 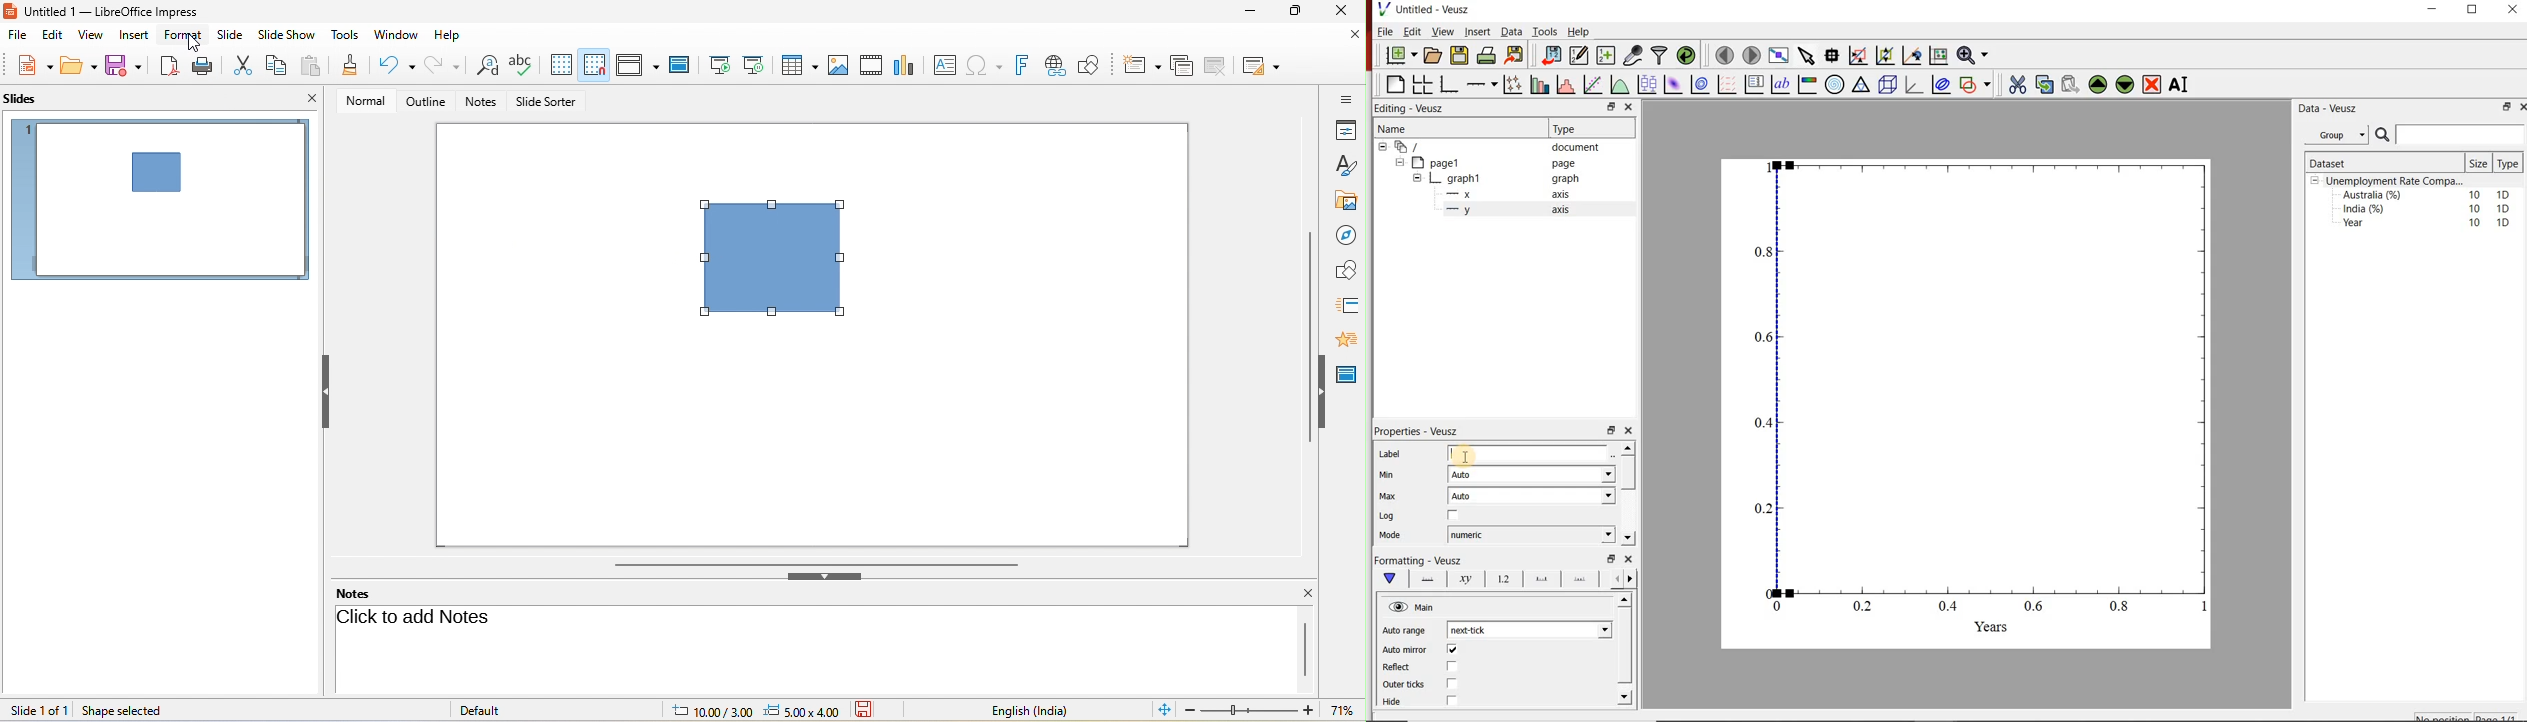 What do you see at coordinates (2342, 109) in the screenshot?
I see `Data - Veusz` at bounding box center [2342, 109].